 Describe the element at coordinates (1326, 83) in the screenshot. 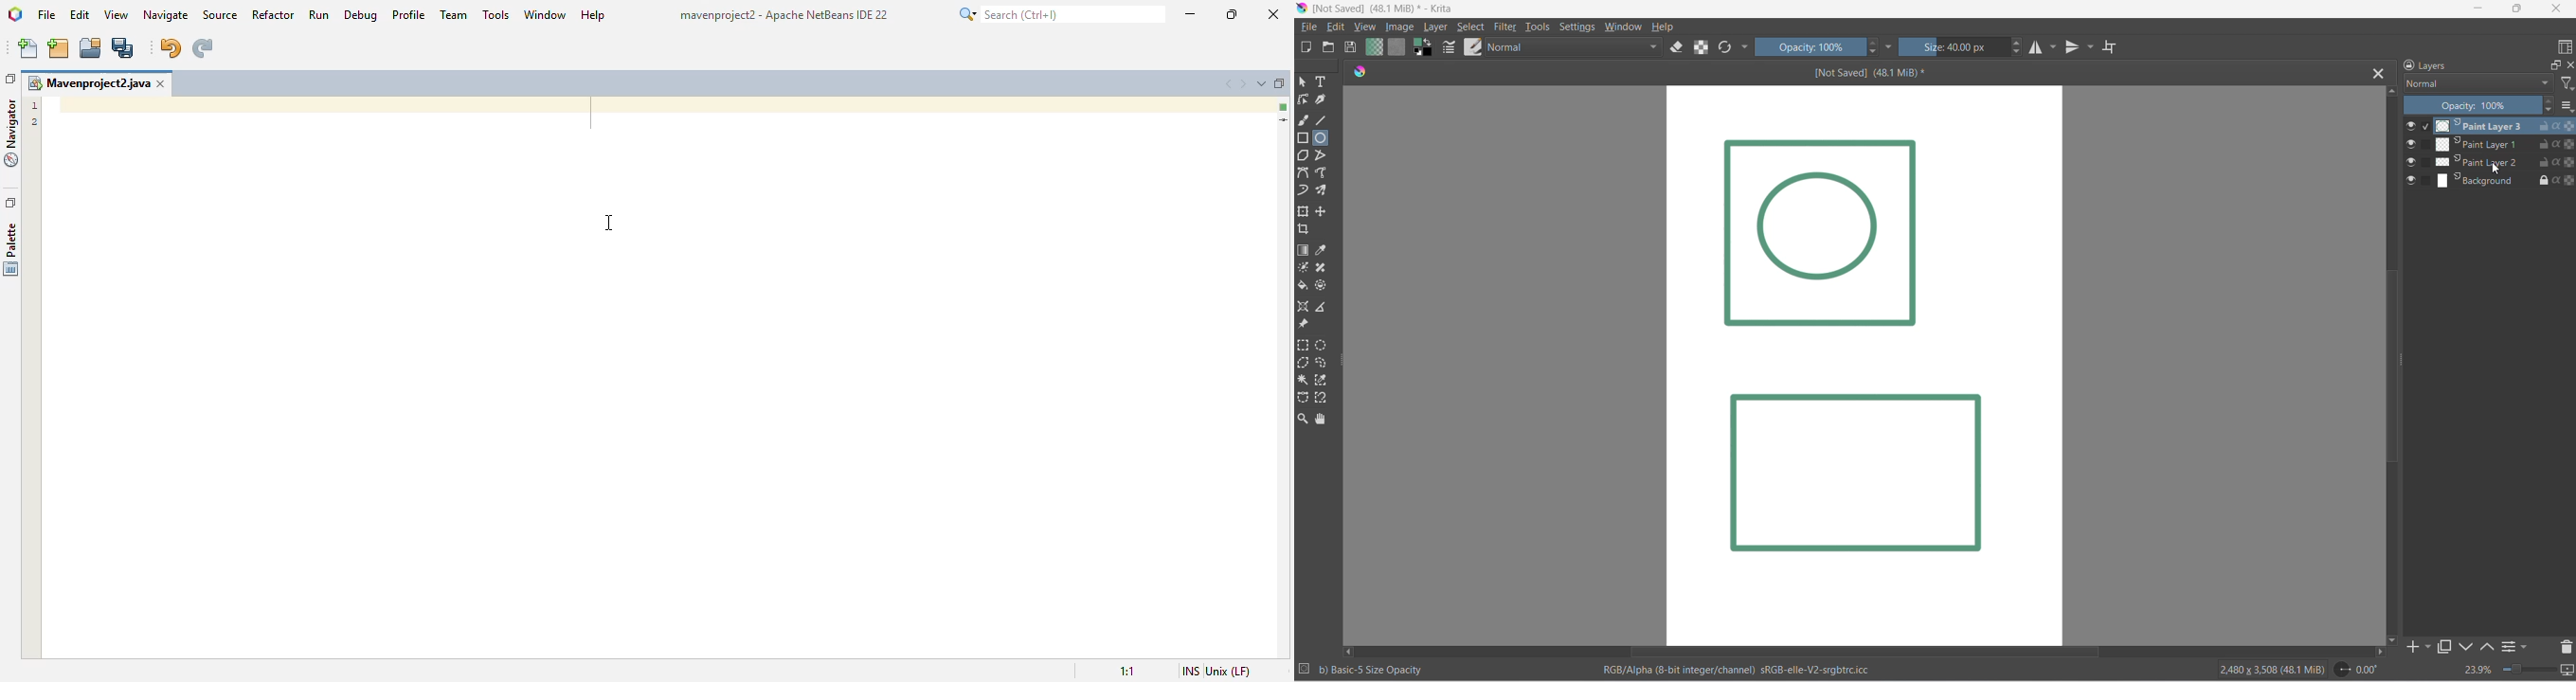

I see `text` at that location.